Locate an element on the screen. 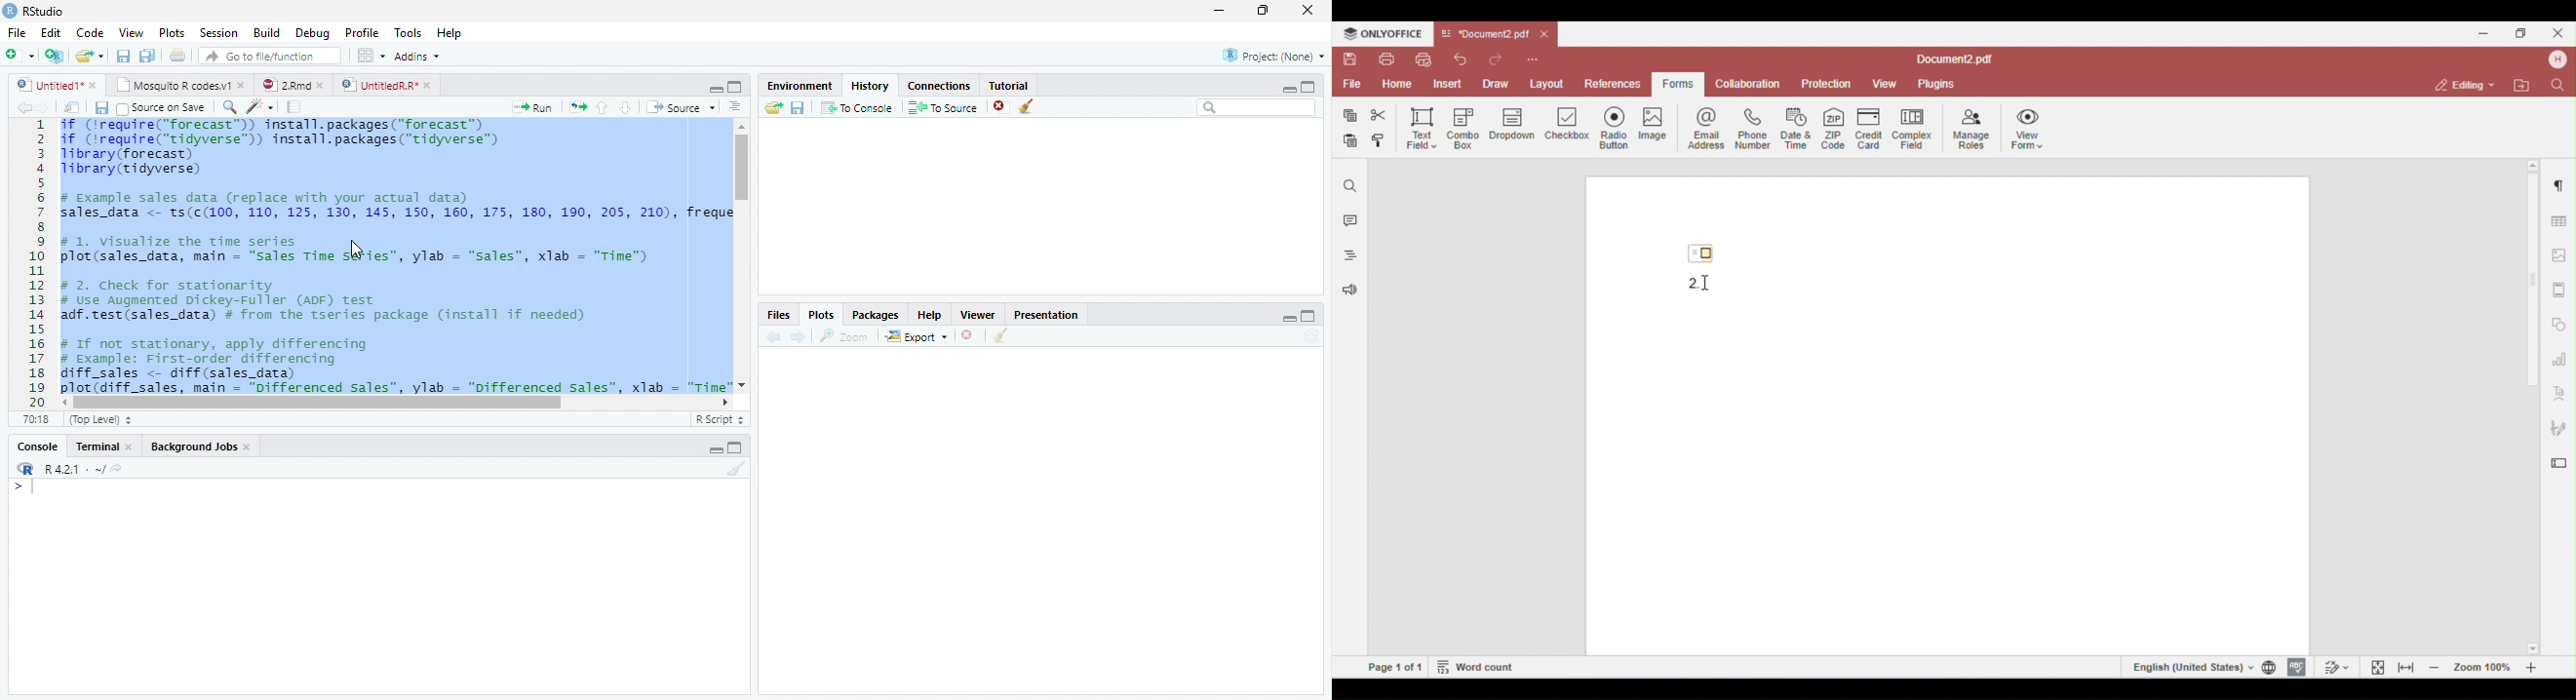 This screenshot has width=2576, height=700. View is located at coordinates (130, 33).